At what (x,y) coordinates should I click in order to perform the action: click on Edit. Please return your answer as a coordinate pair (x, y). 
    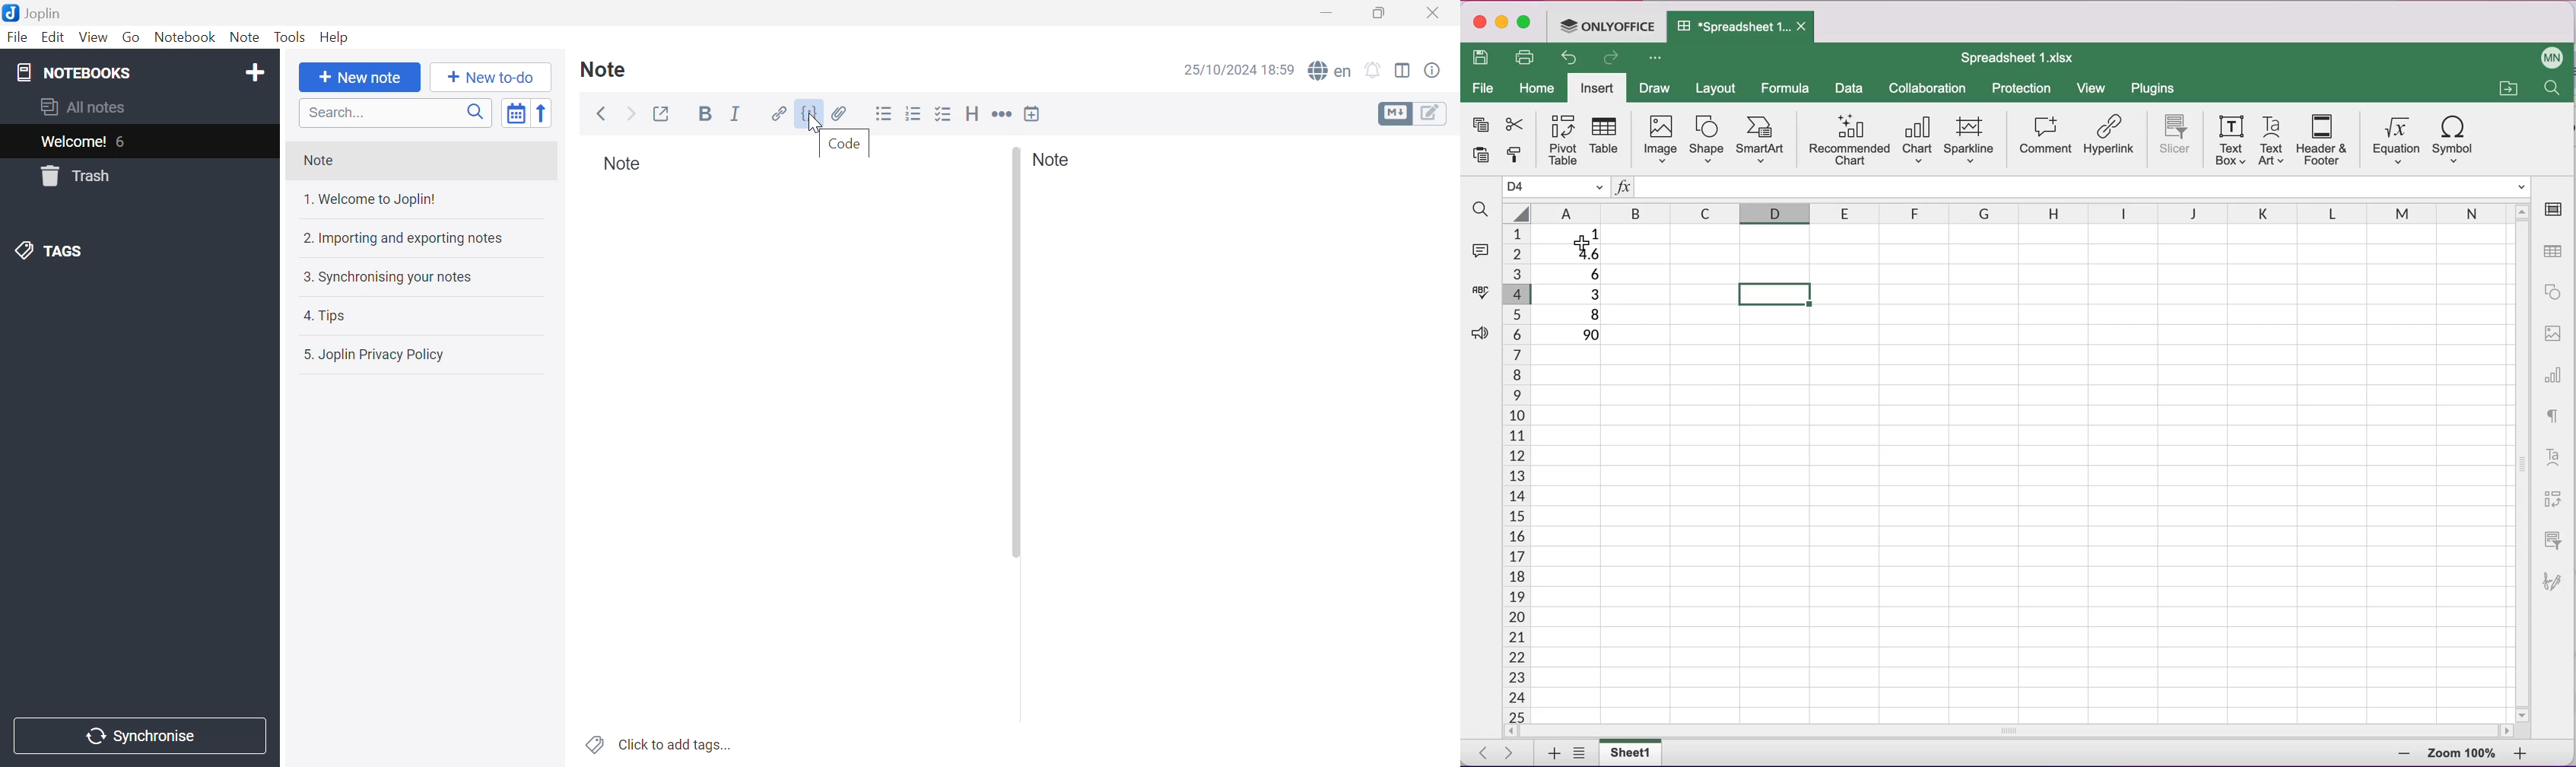
    Looking at the image, I should click on (51, 39).